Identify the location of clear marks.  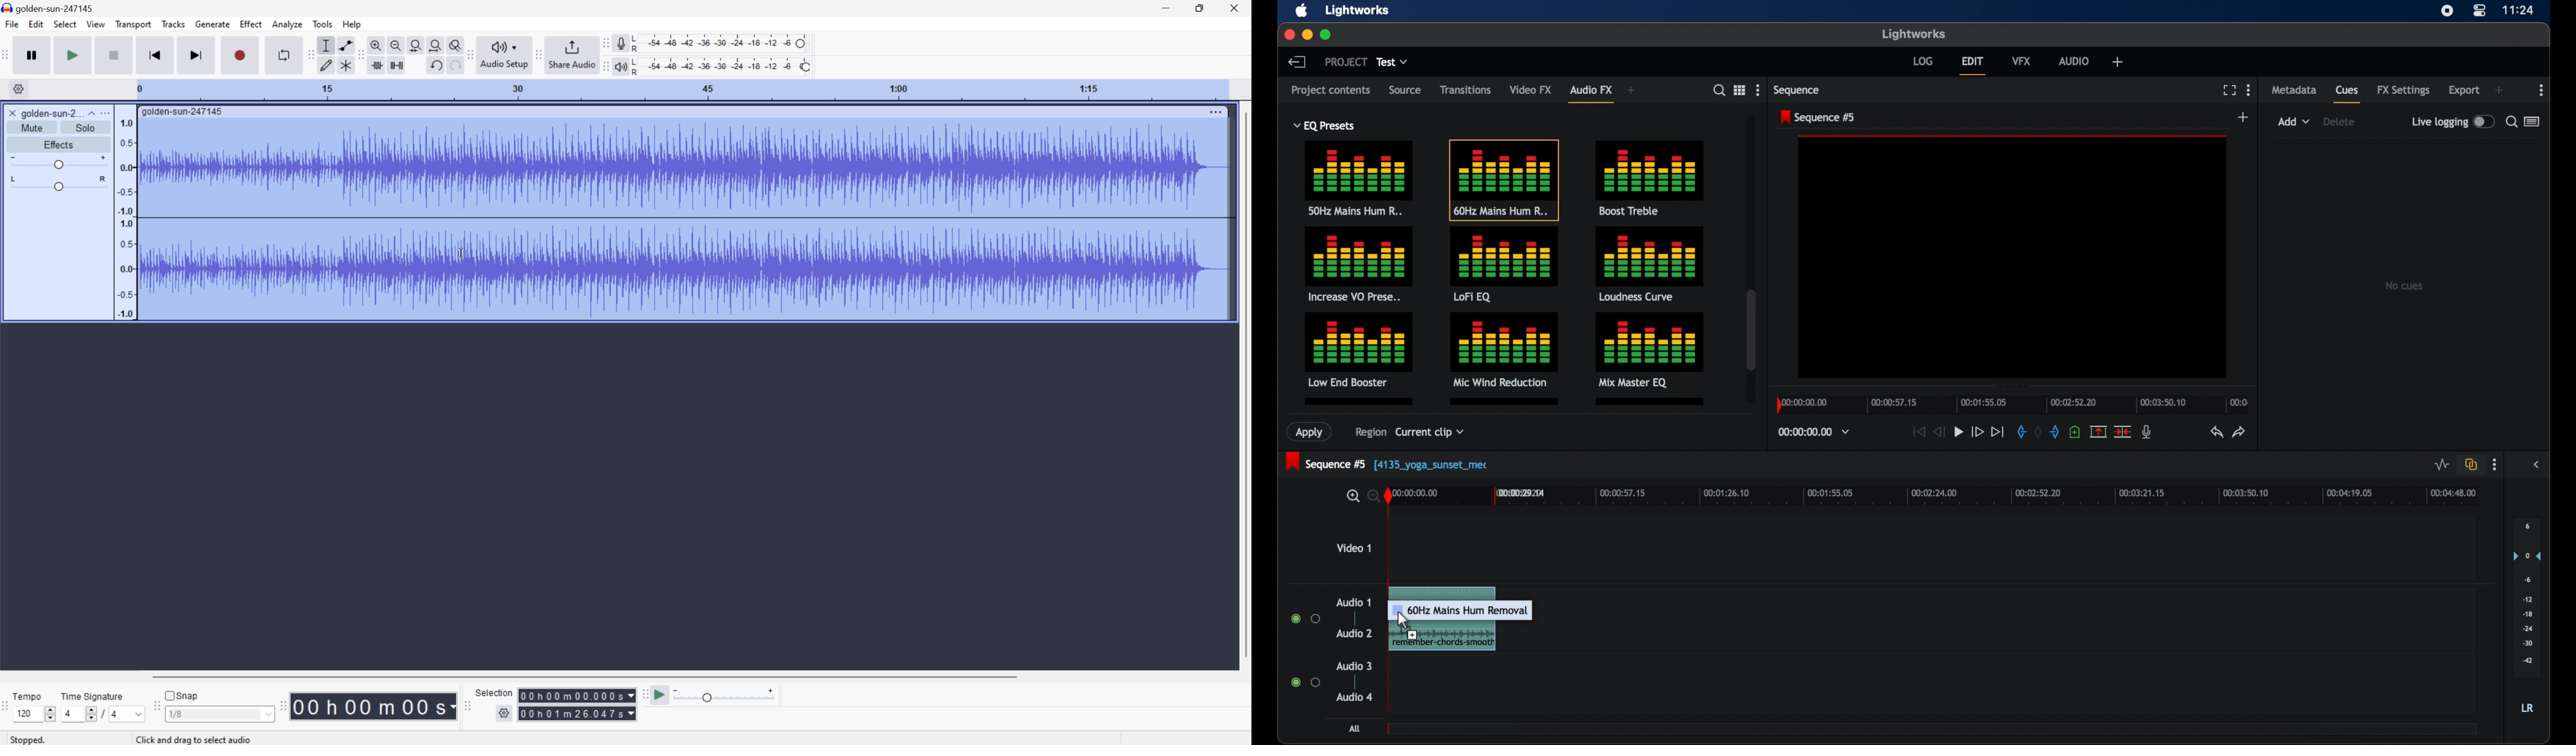
(2037, 430).